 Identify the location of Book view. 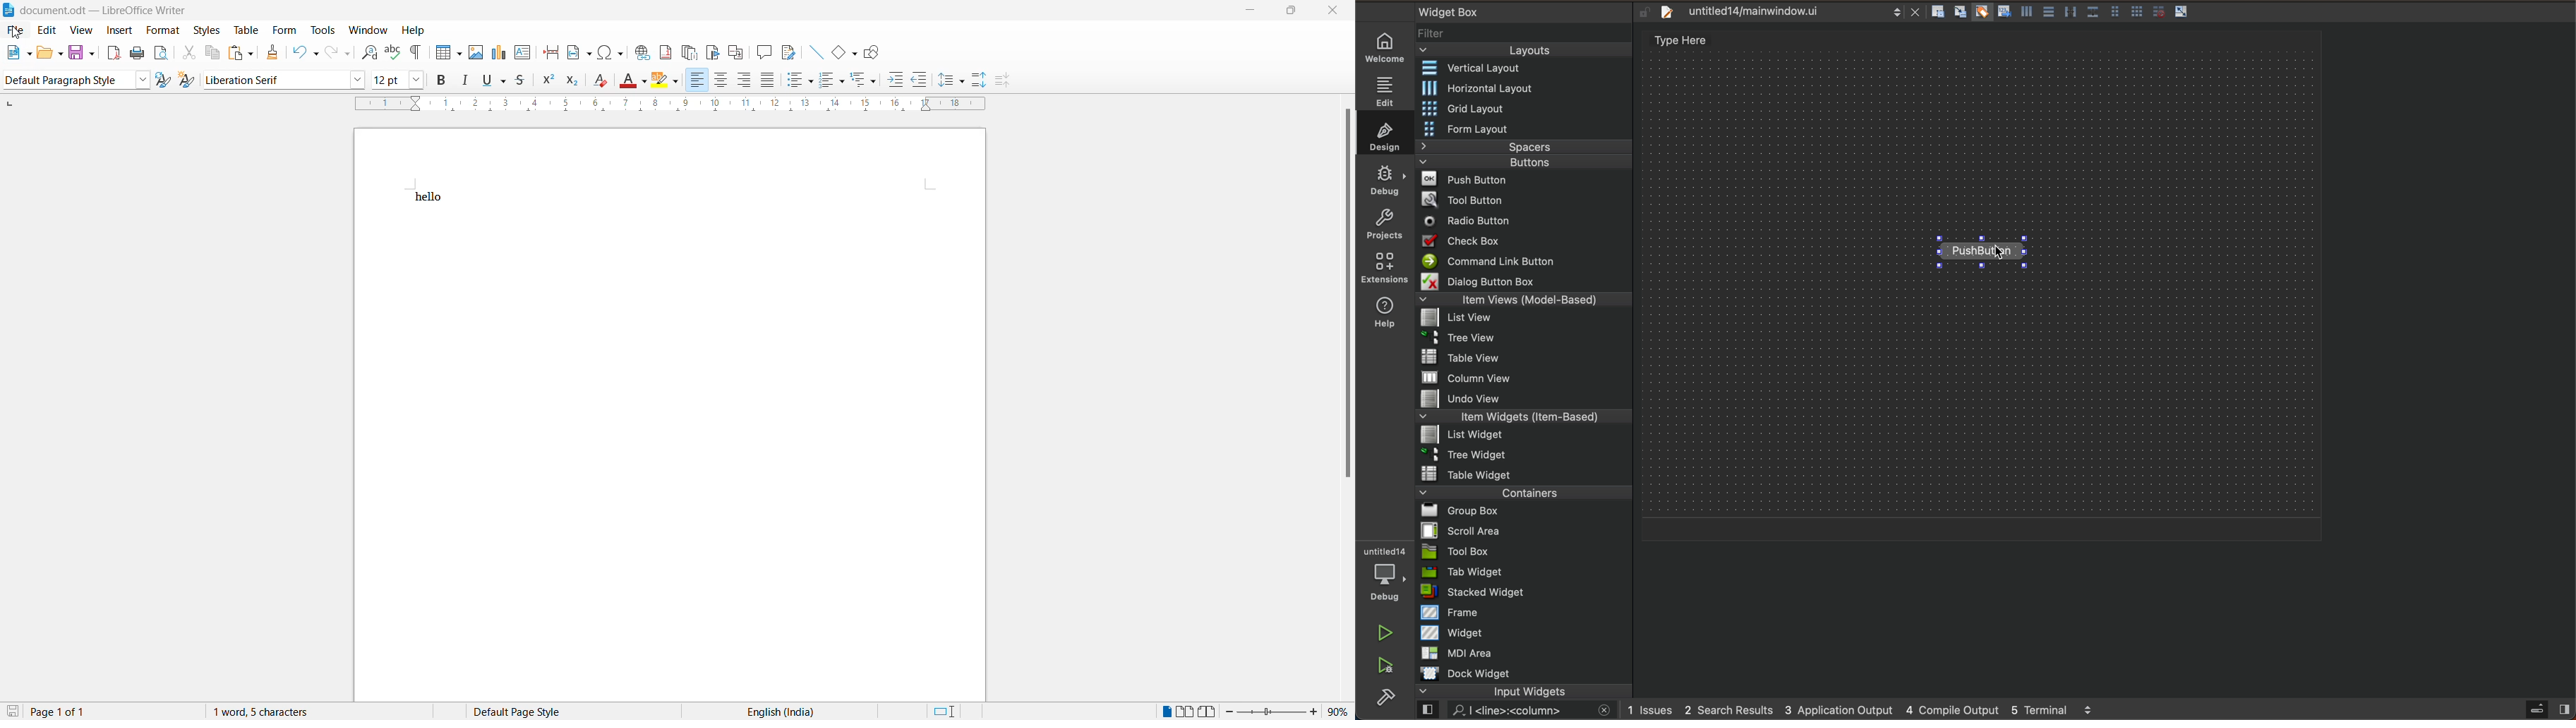
(1209, 711).